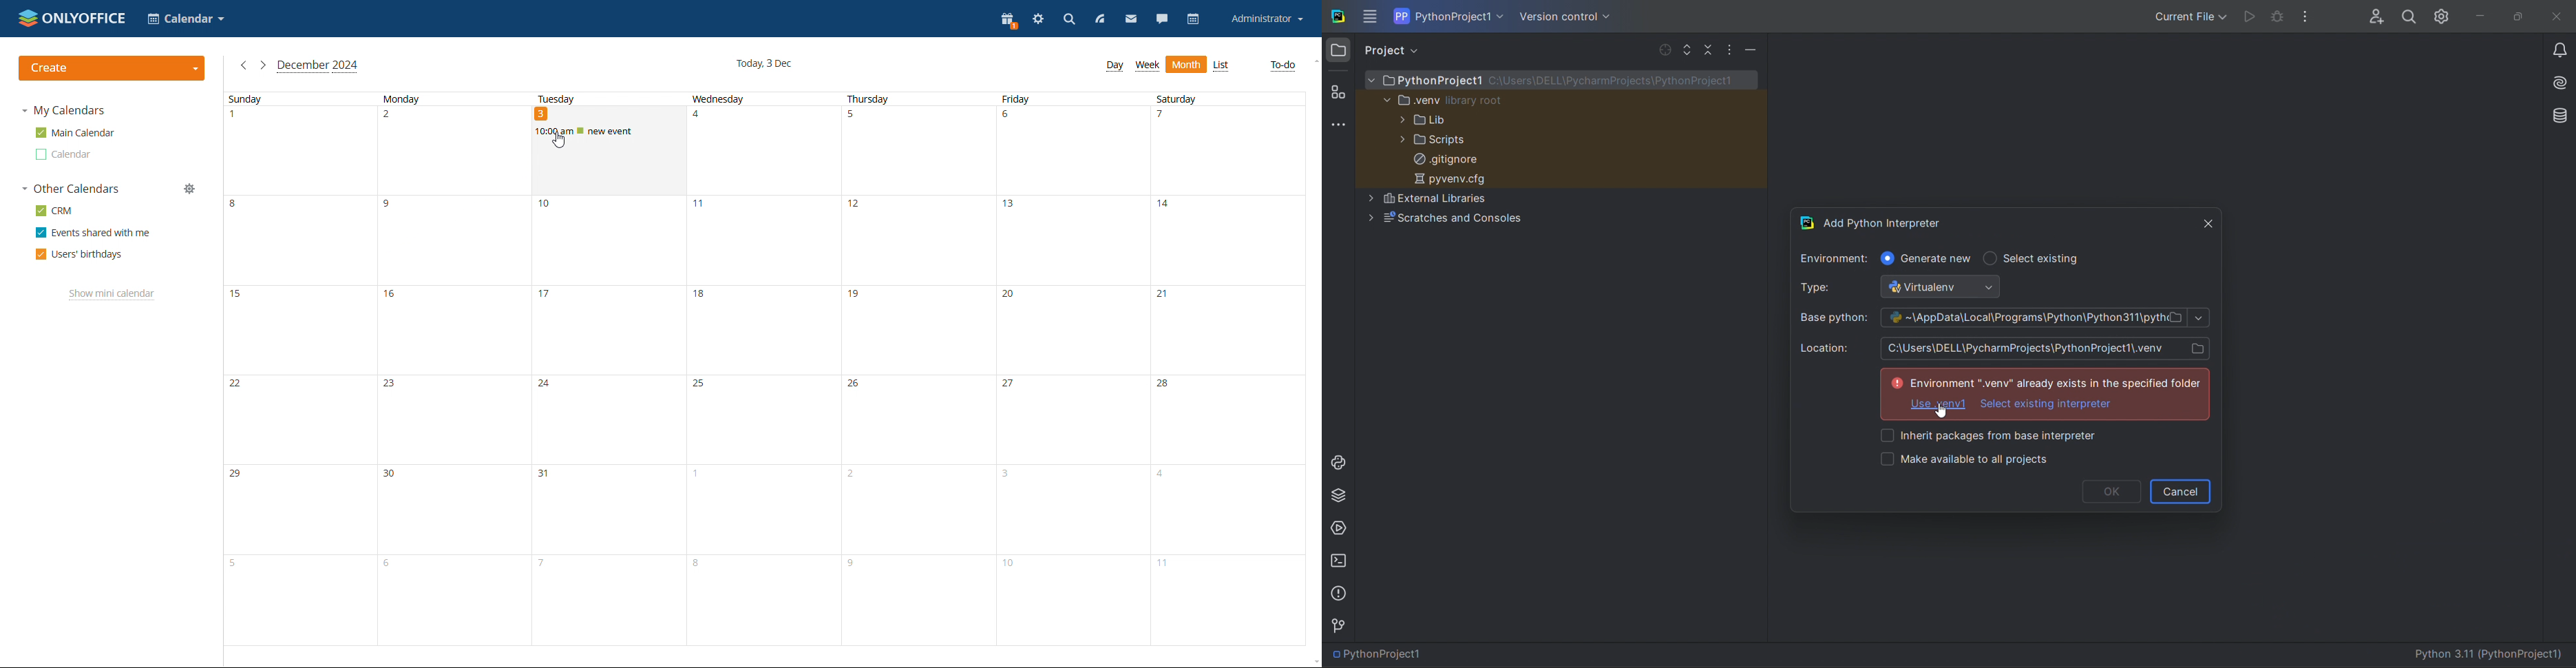 Image resolution: width=2576 pixels, height=672 pixels. Describe the element at coordinates (72, 17) in the screenshot. I see `logo` at that location.